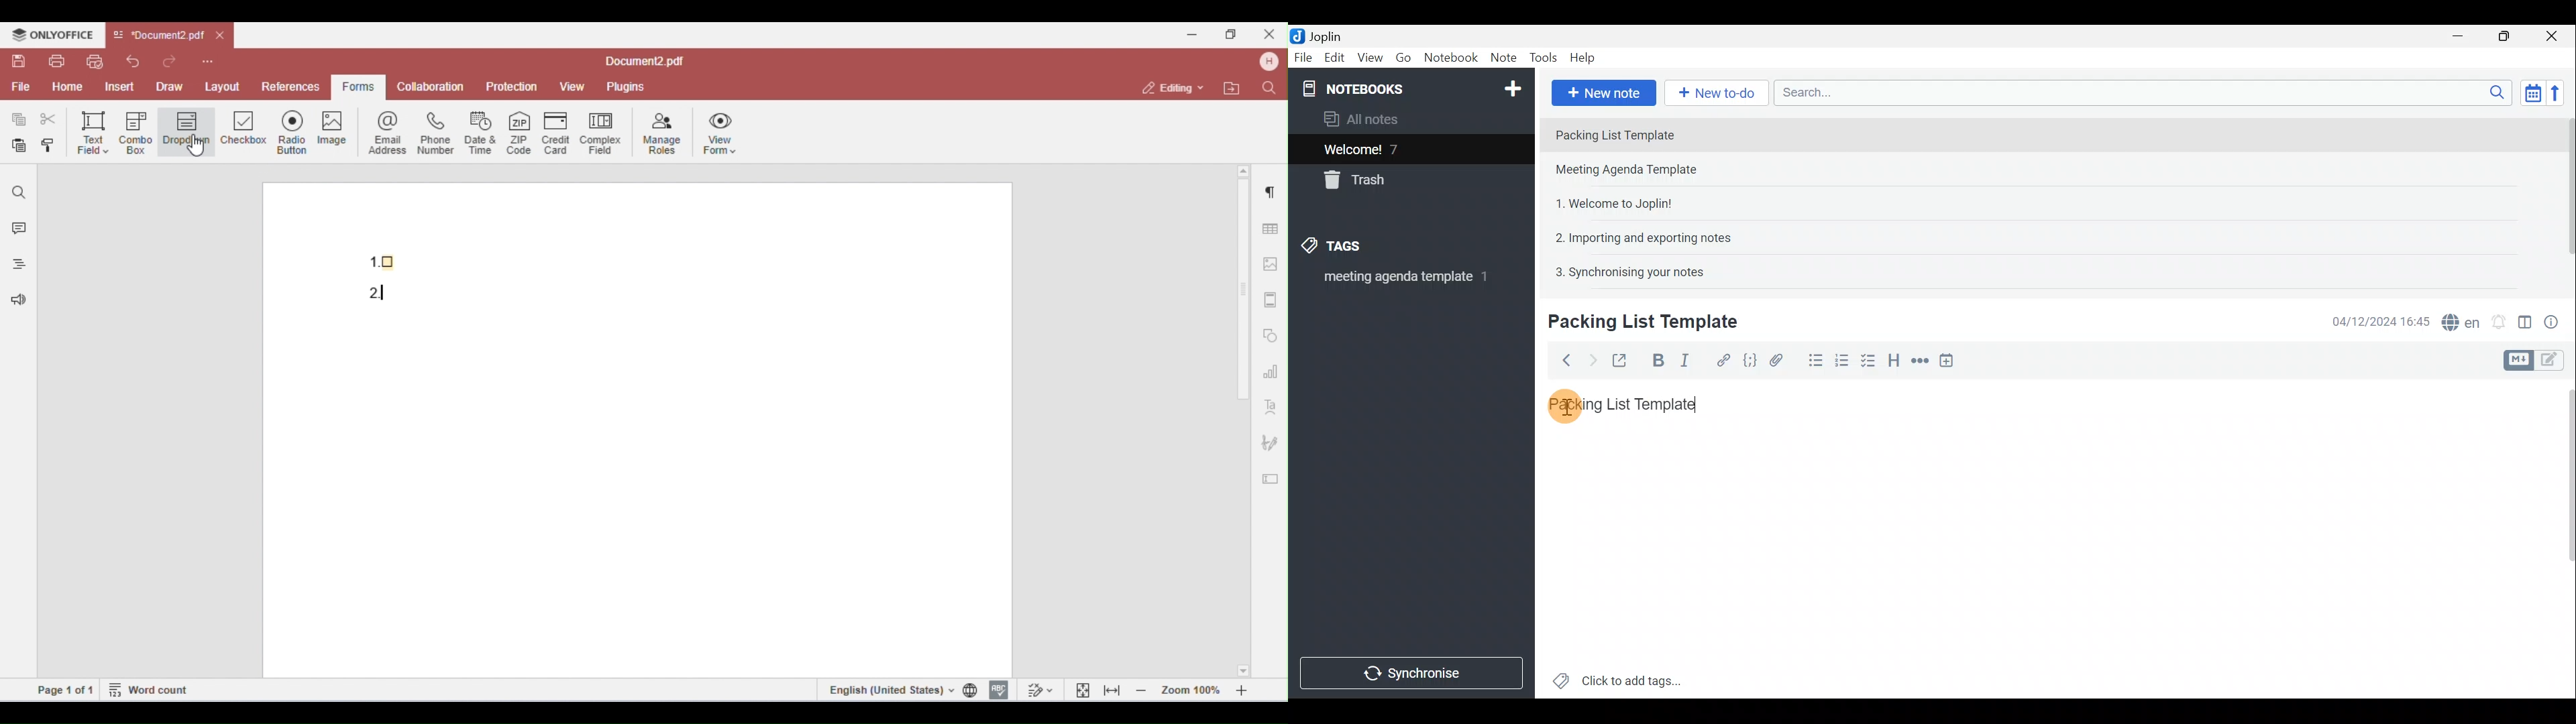 The height and width of the screenshot is (728, 2576). What do you see at coordinates (1636, 235) in the screenshot?
I see `Note 4` at bounding box center [1636, 235].